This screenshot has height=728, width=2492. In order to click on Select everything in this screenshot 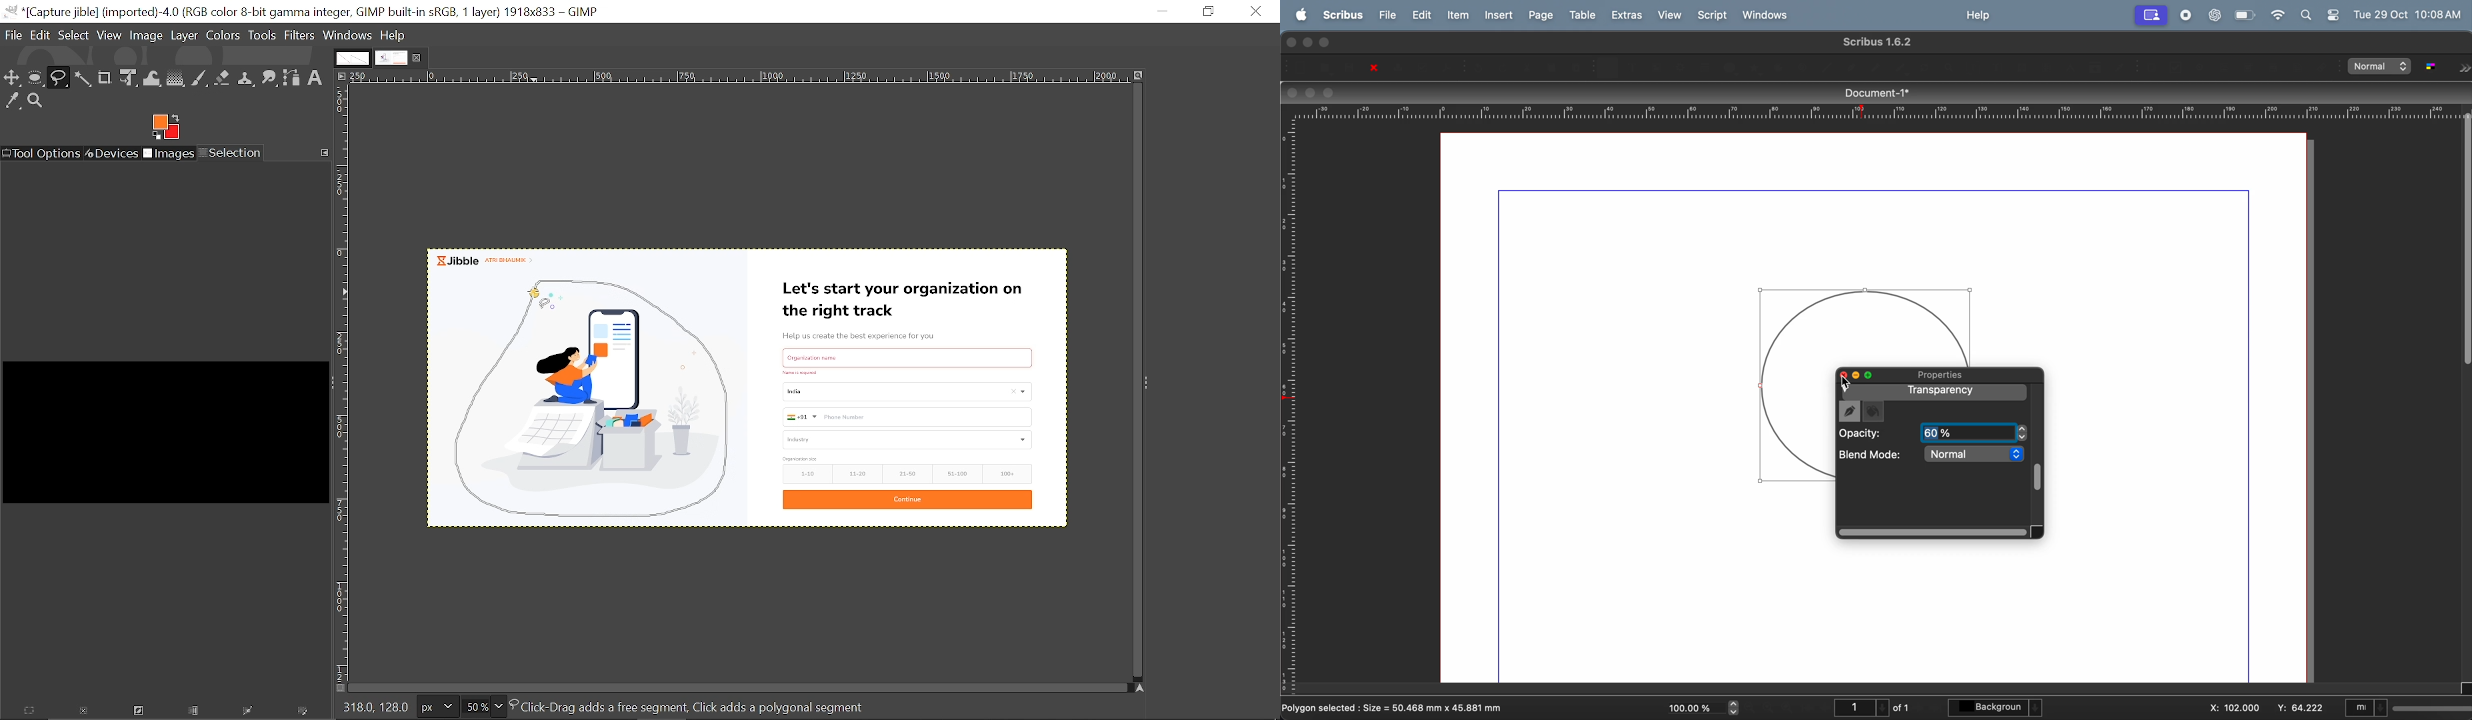, I will do `click(30, 712)`.